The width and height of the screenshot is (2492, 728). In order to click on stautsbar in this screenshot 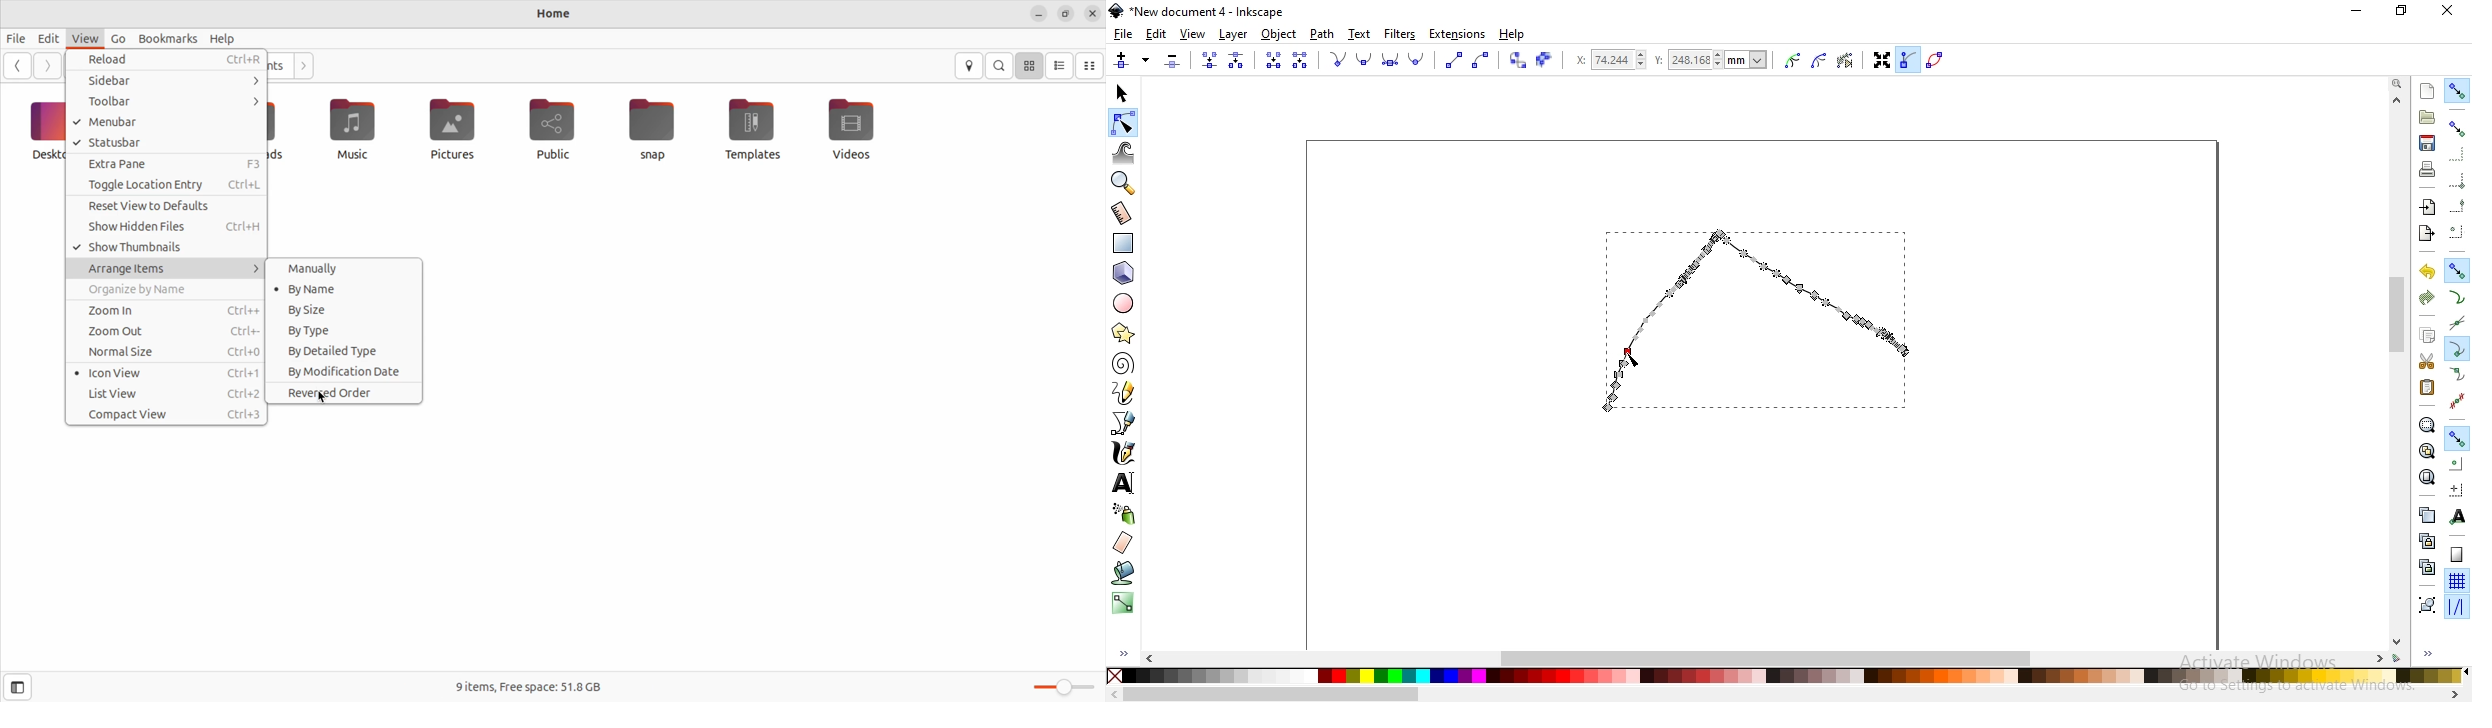, I will do `click(166, 143)`.